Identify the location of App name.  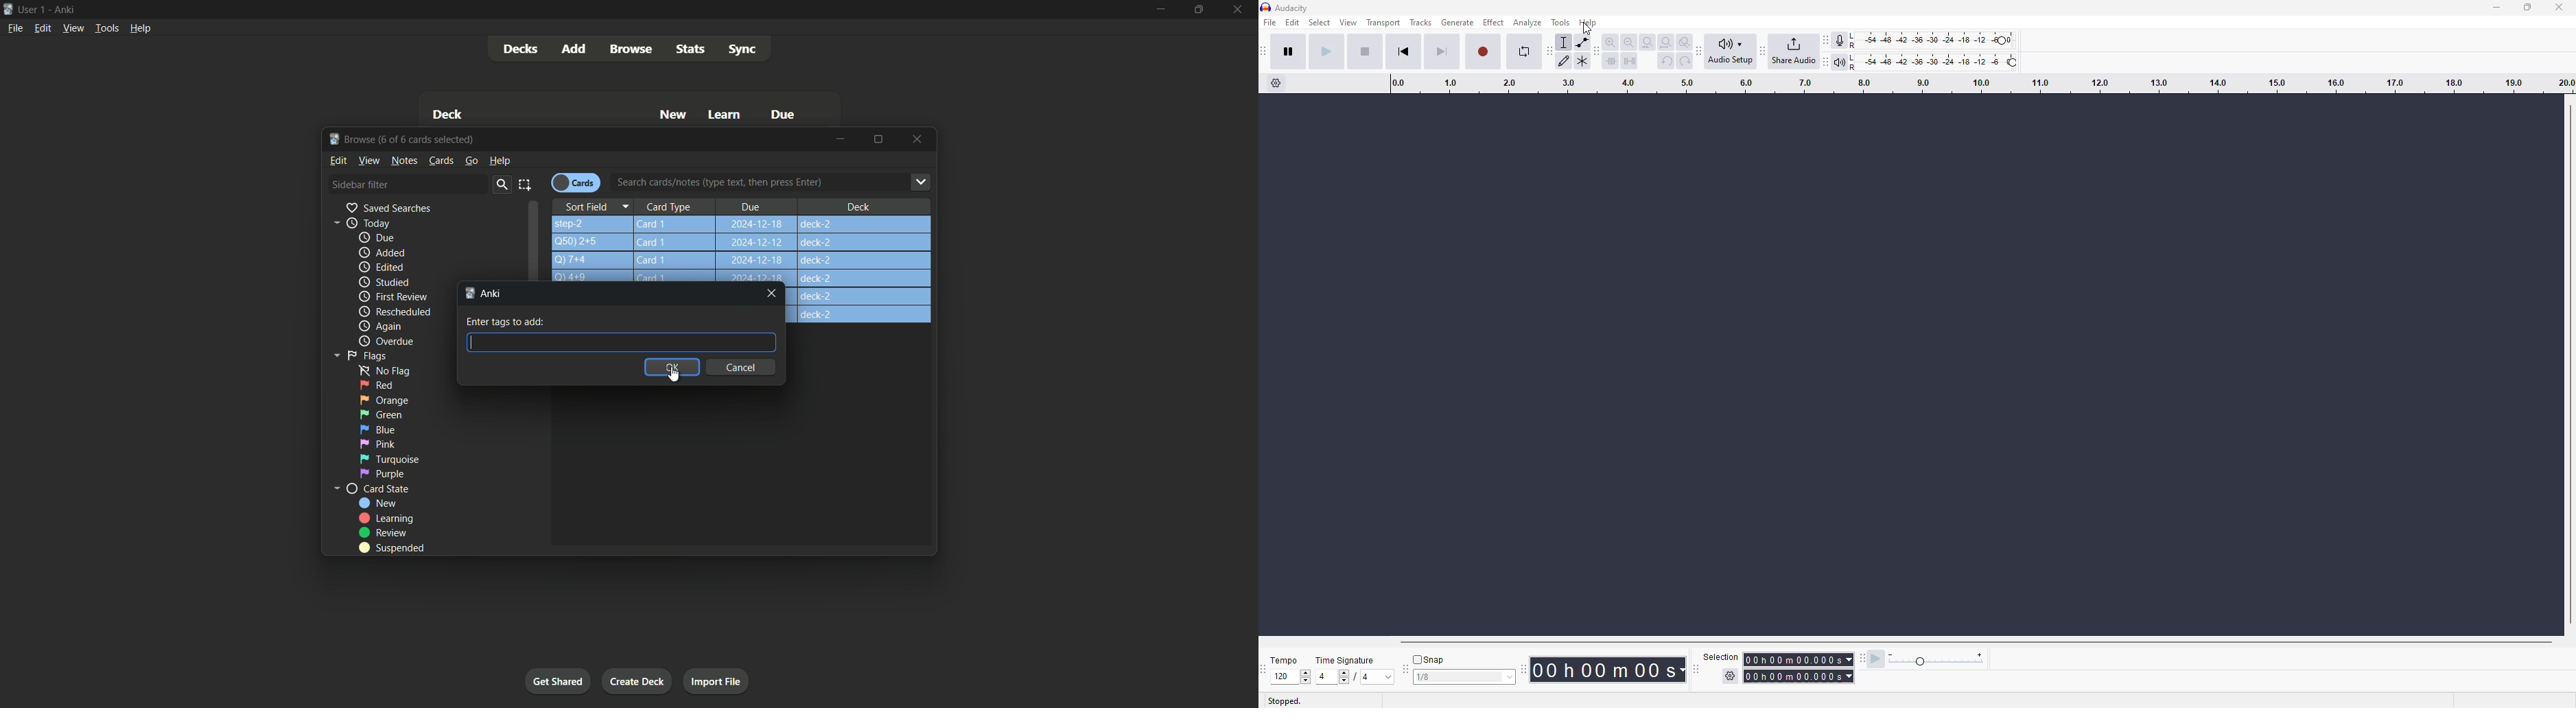
(68, 10).